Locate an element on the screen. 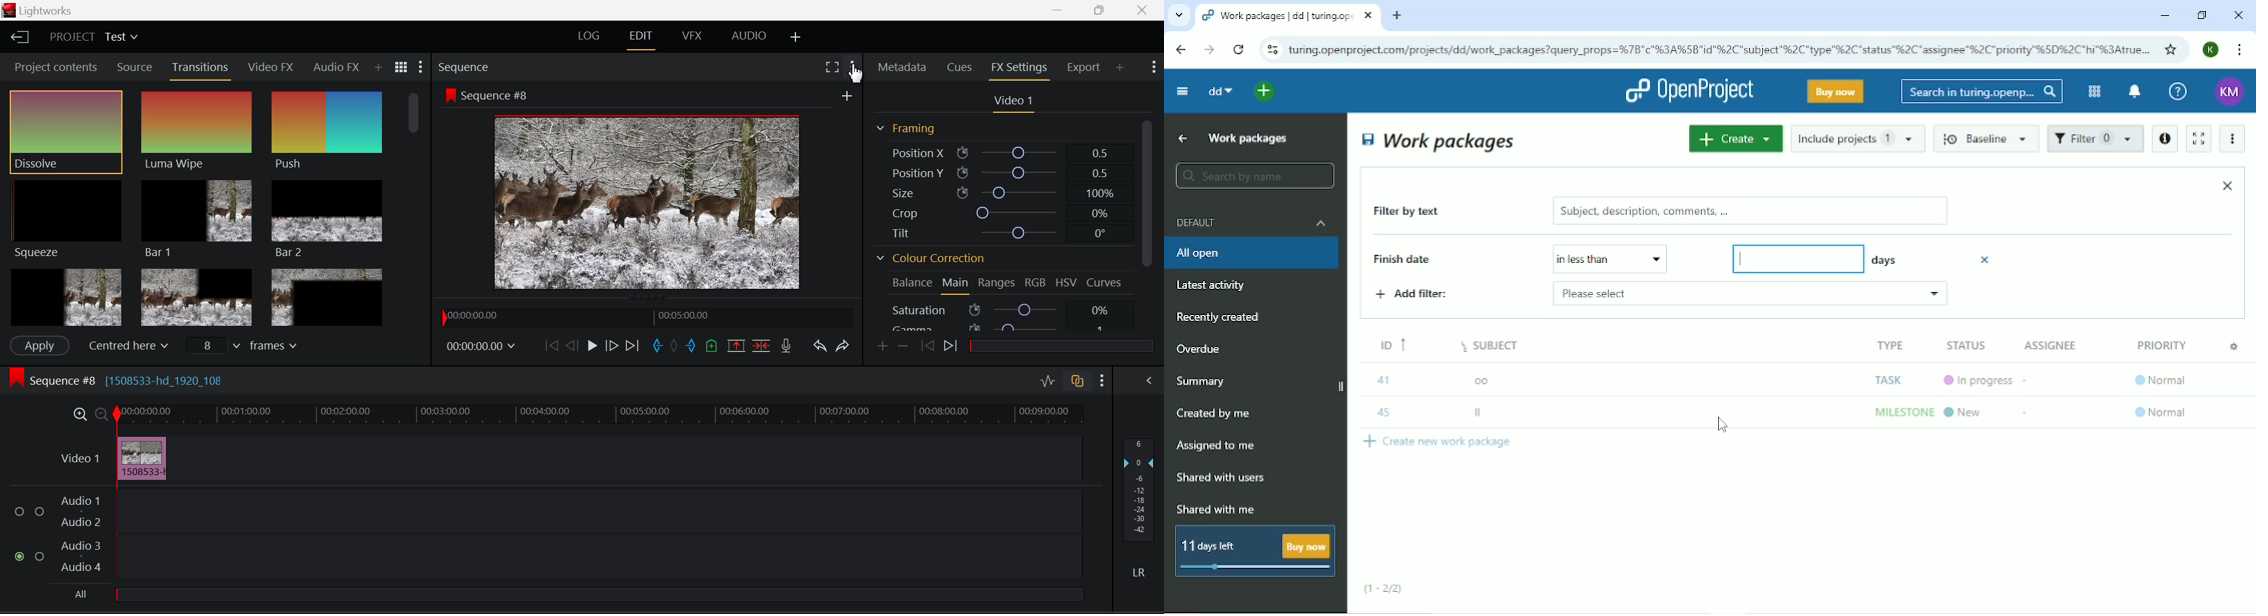  Box 1 is located at coordinates (65, 296).